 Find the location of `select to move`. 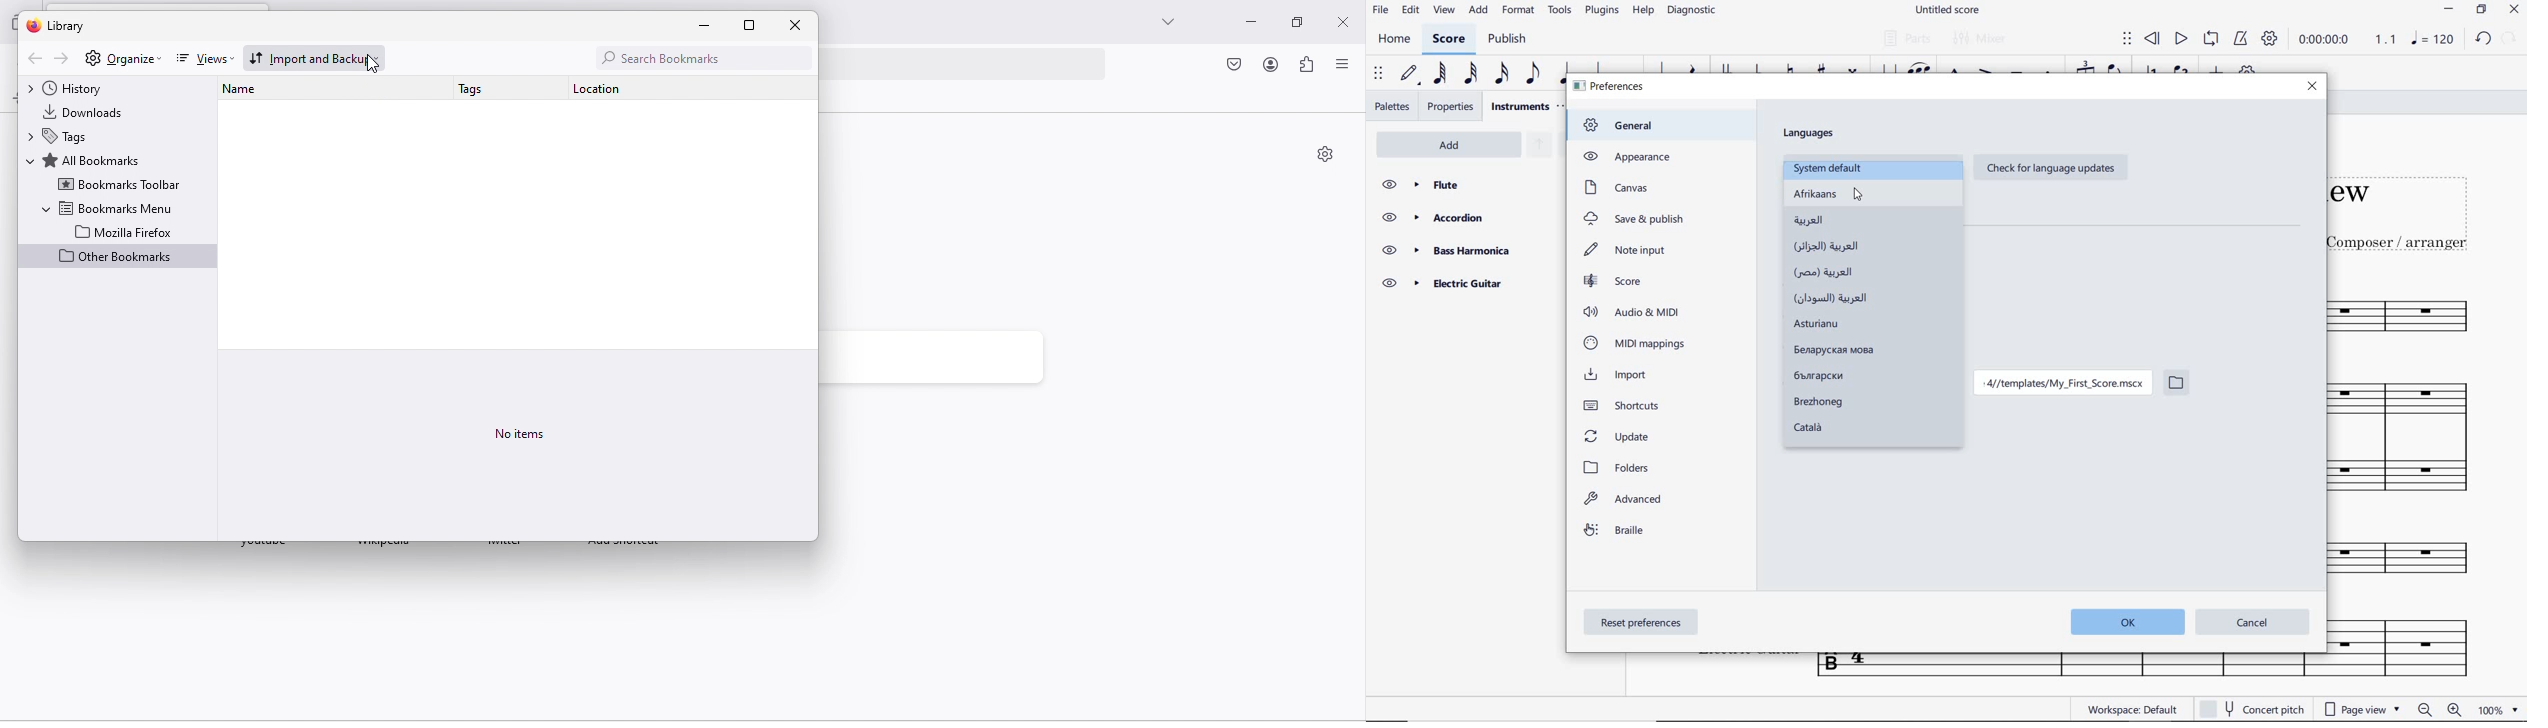

select to move is located at coordinates (2127, 39).